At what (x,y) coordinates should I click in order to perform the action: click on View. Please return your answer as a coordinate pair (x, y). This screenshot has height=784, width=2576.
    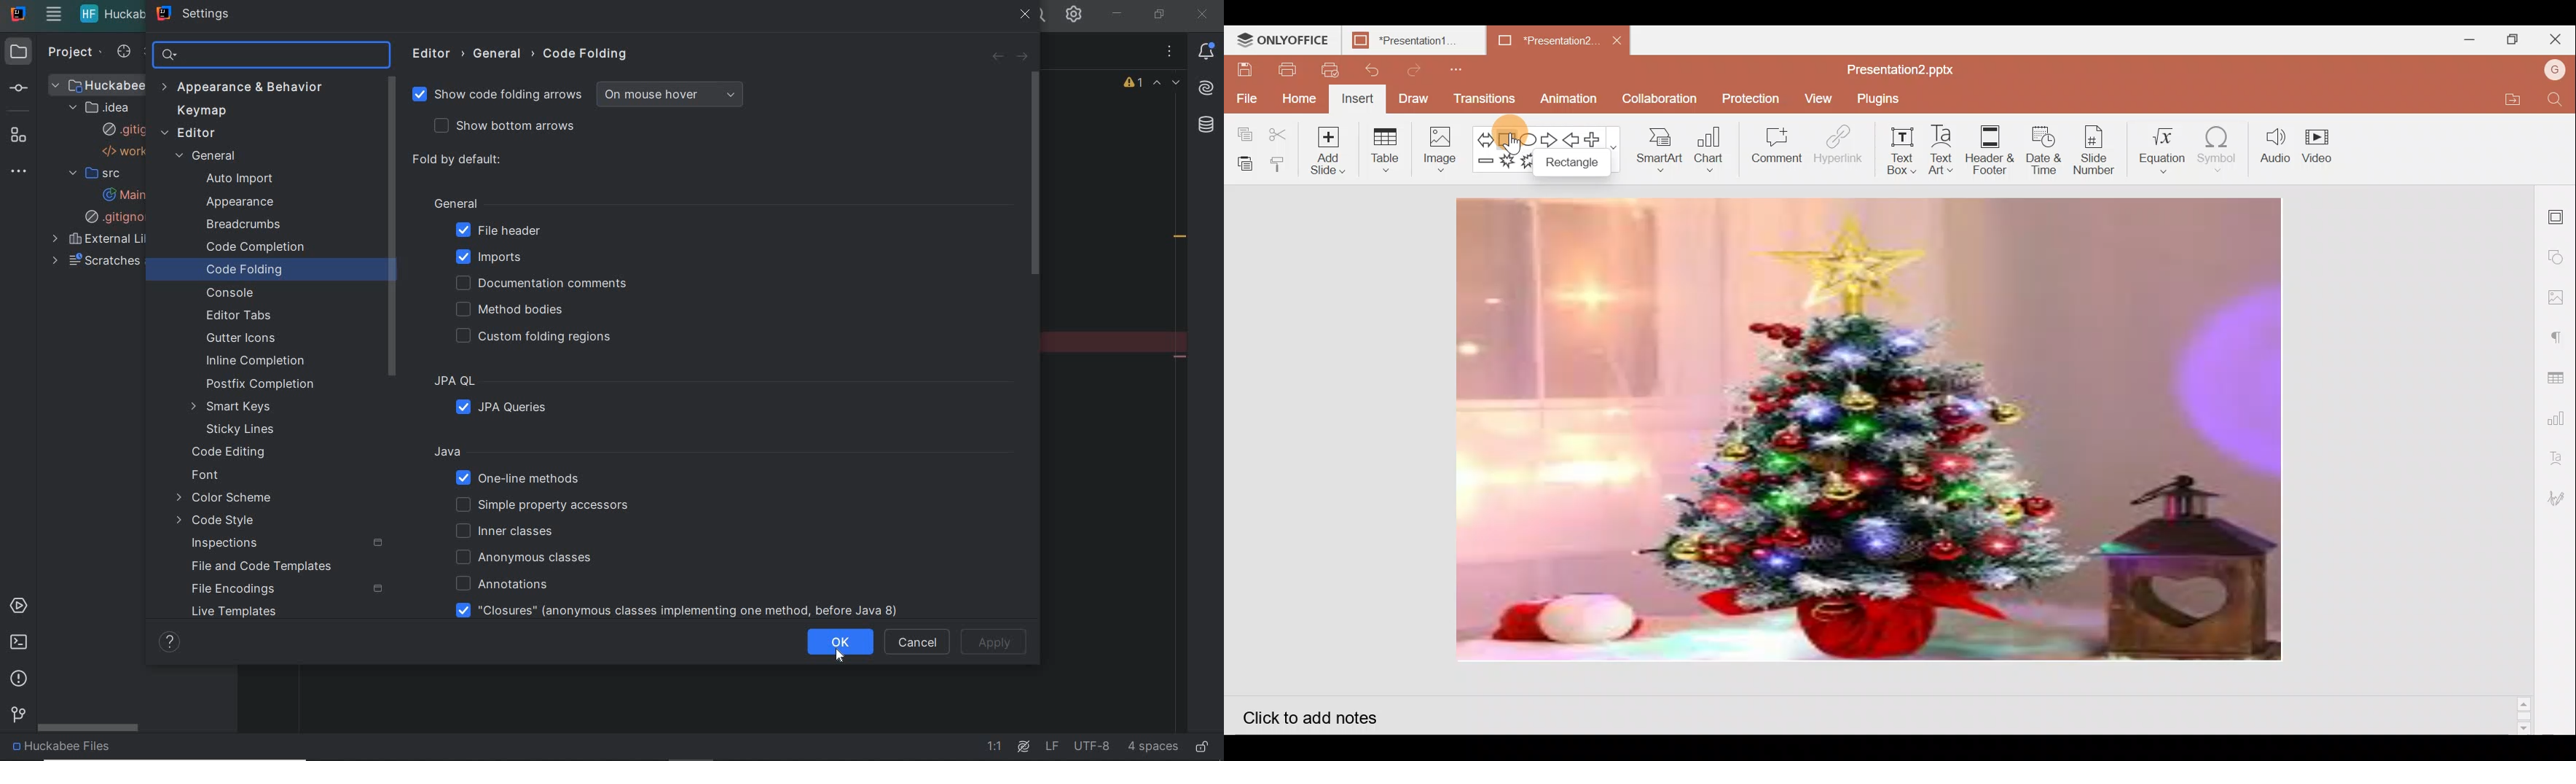
    Looking at the image, I should click on (1816, 99).